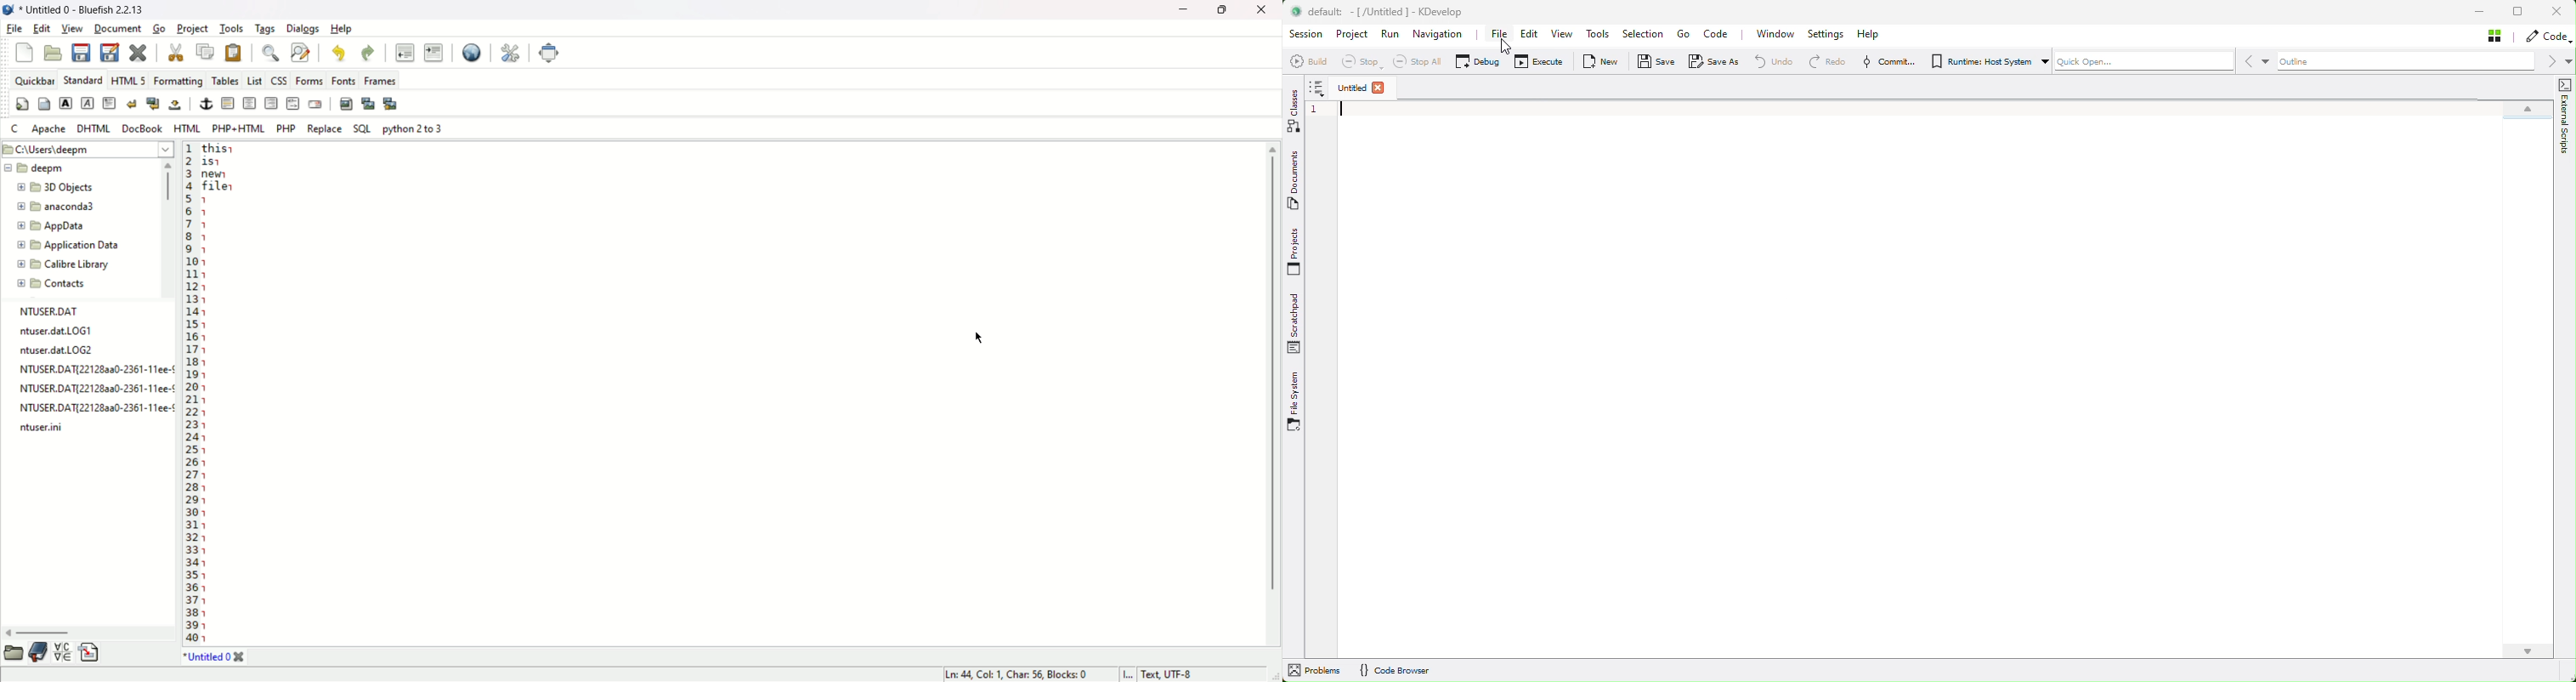  I want to click on C:\Users/Deepm, so click(86, 148).